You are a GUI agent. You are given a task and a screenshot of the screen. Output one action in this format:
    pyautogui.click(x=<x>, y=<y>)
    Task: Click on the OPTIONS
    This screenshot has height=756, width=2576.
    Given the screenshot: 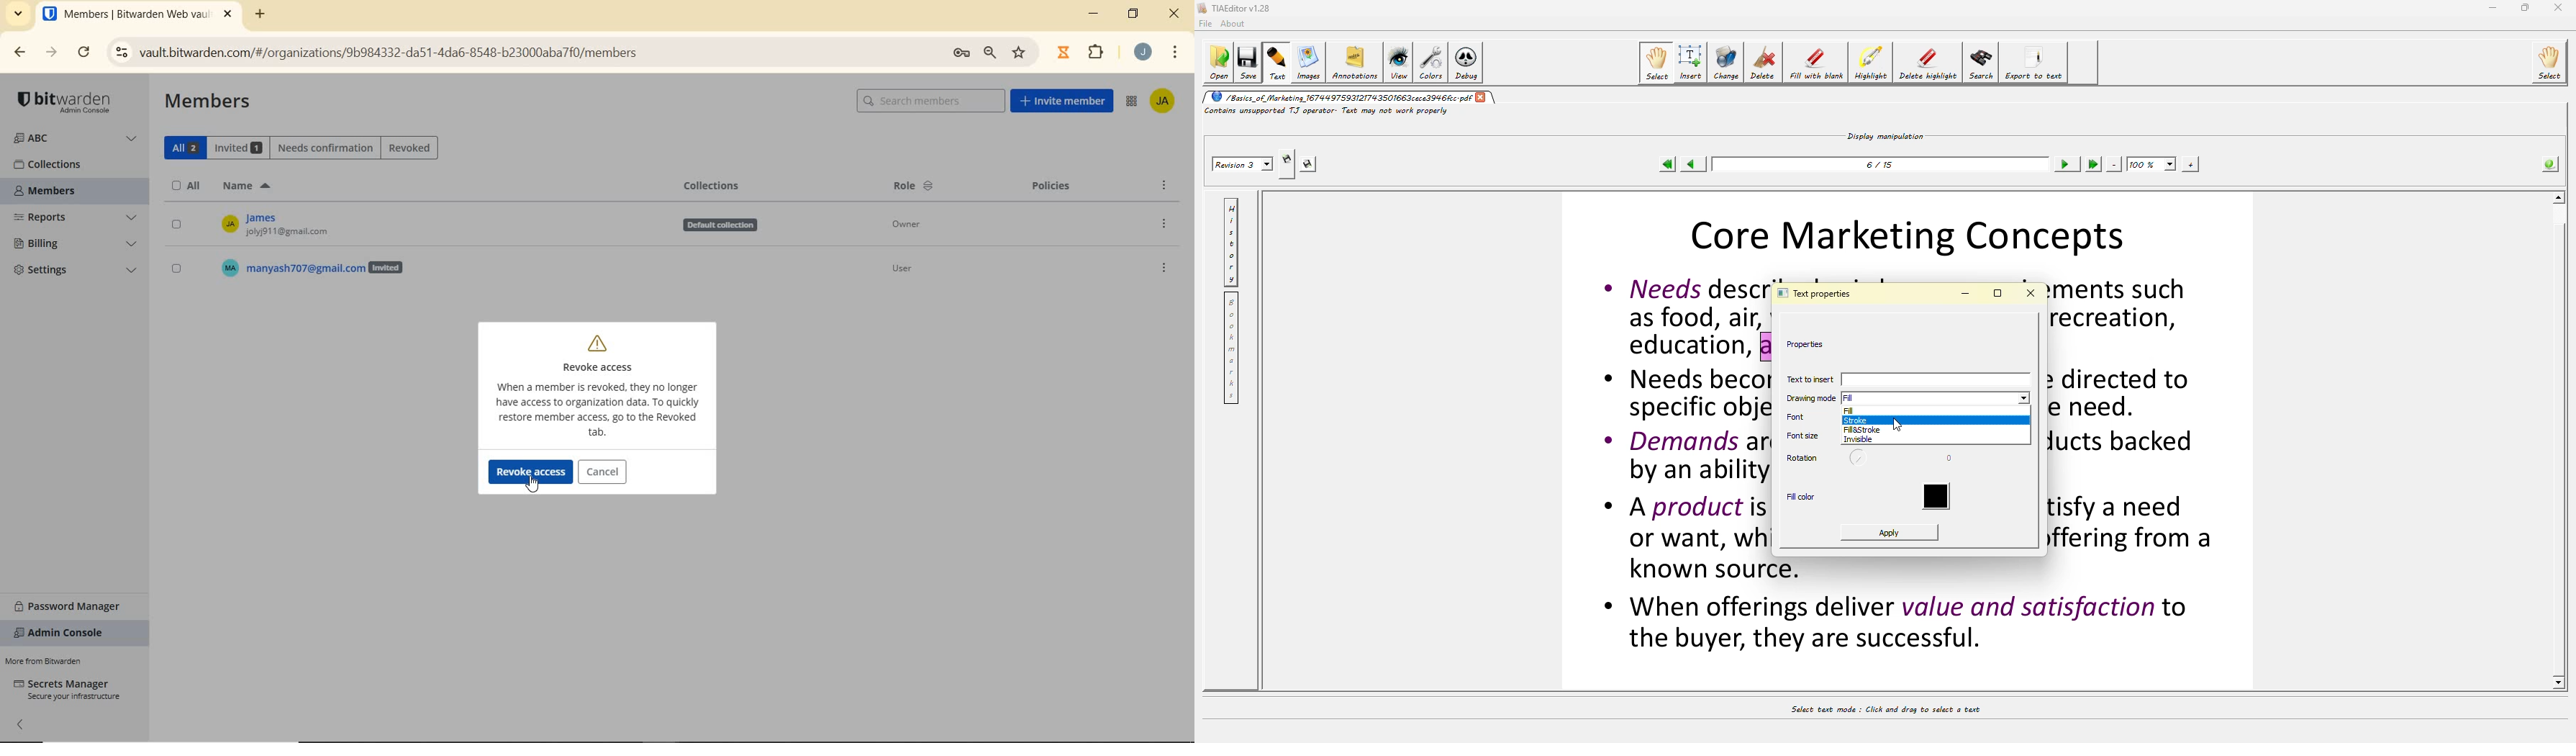 What is the action you would take?
    pyautogui.click(x=1163, y=223)
    